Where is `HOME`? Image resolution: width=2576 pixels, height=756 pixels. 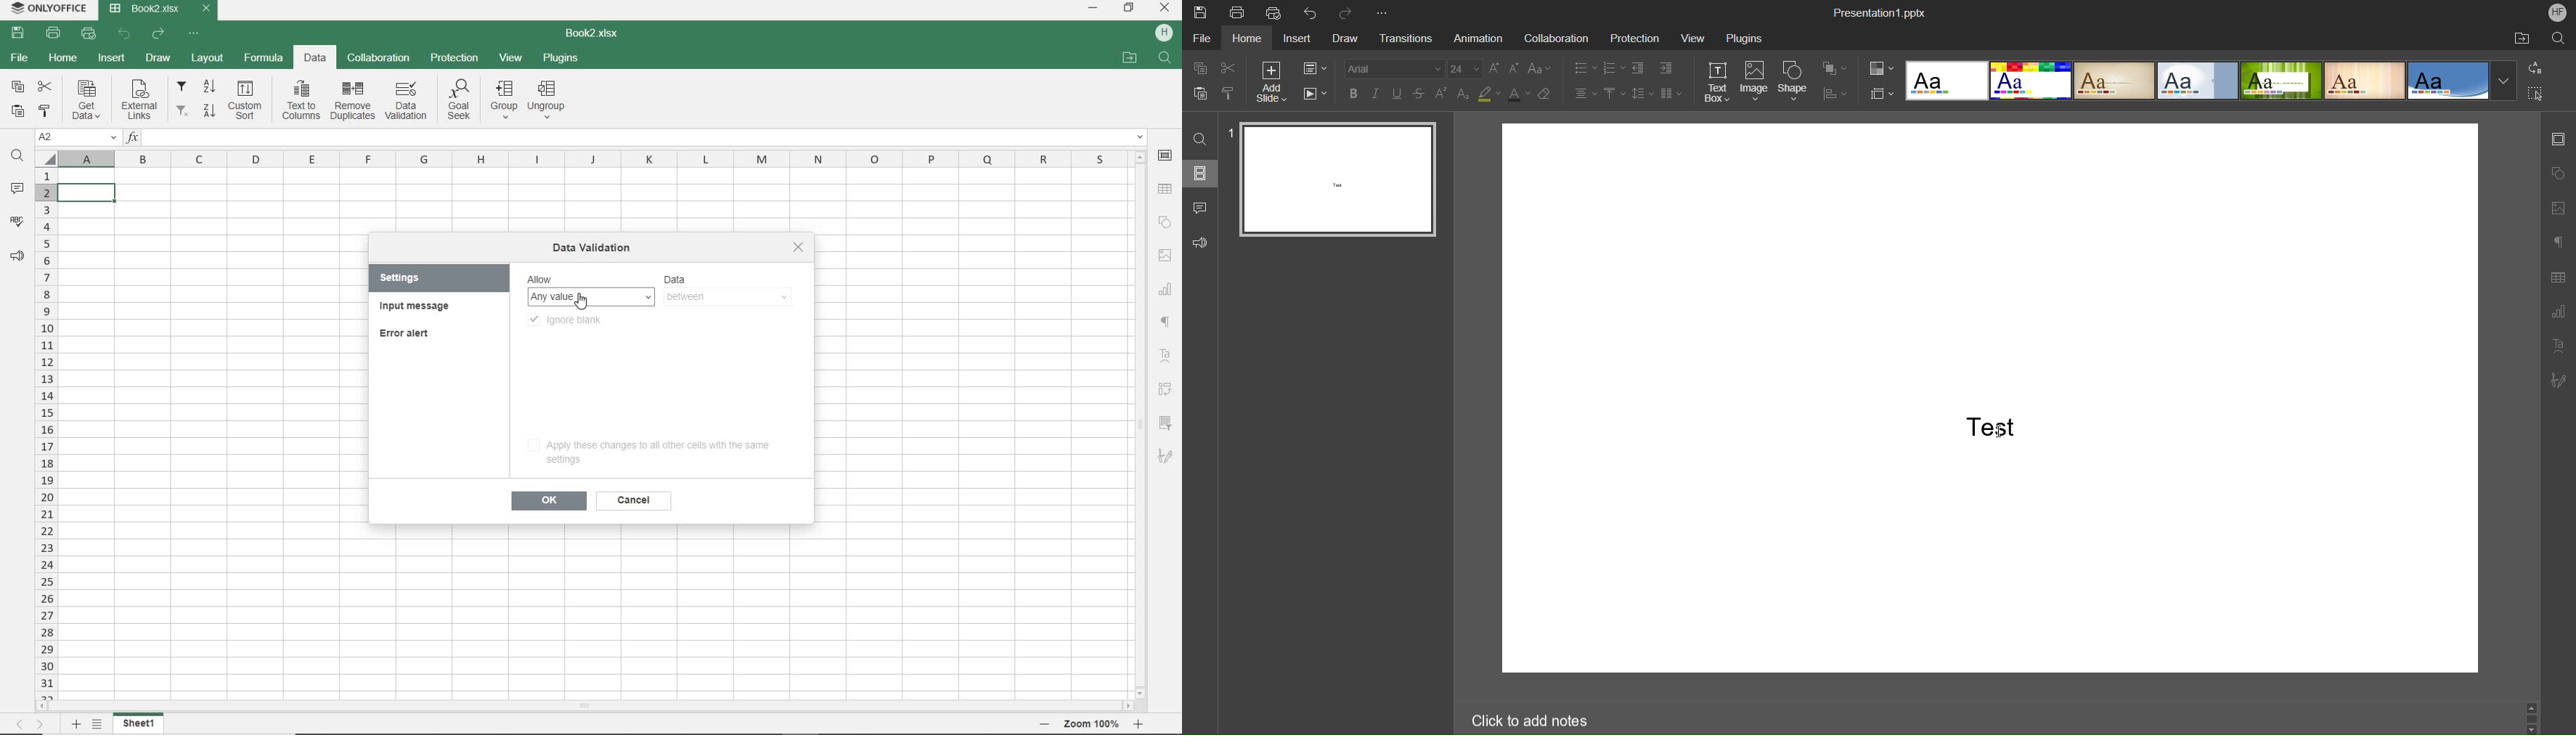
HOME is located at coordinates (64, 59).